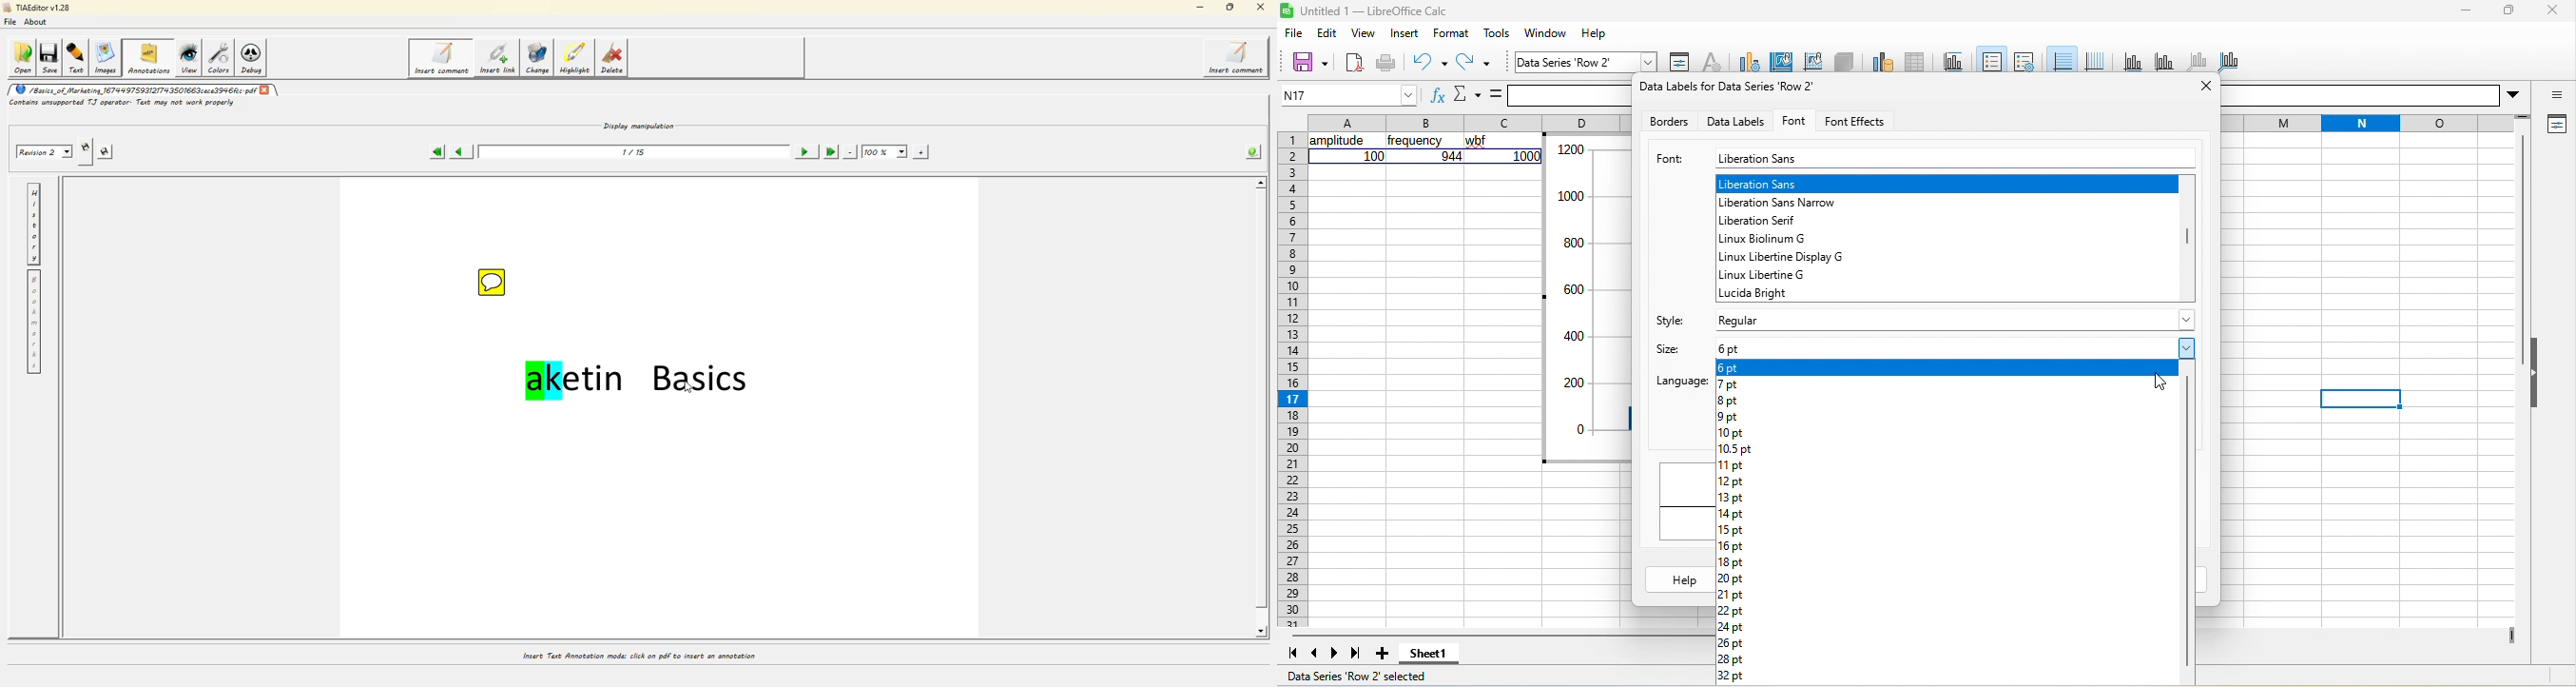 This screenshot has height=700, width=2576. Describe the element at coordinates (1732, 660) in the screenshot. I see `28 pt` at that location.